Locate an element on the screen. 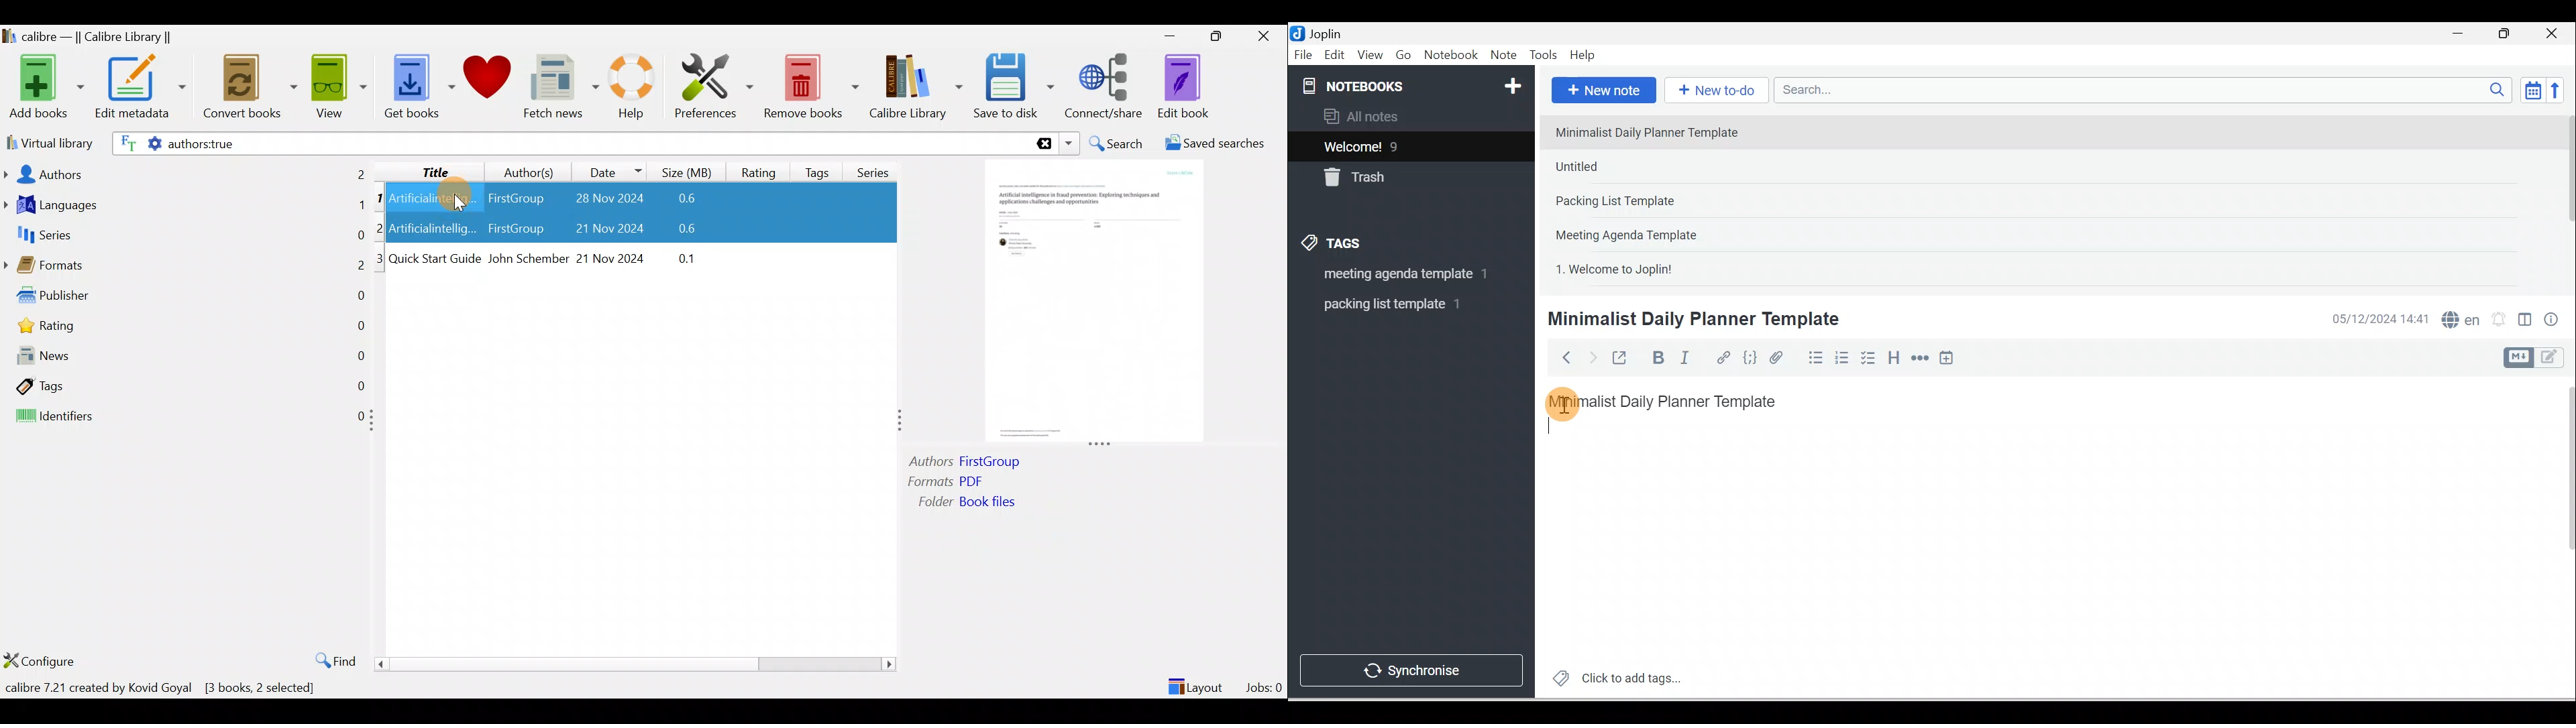 This screenshot has height=728, width=2576. Toggle editors is located at coordinates (2525, 322).